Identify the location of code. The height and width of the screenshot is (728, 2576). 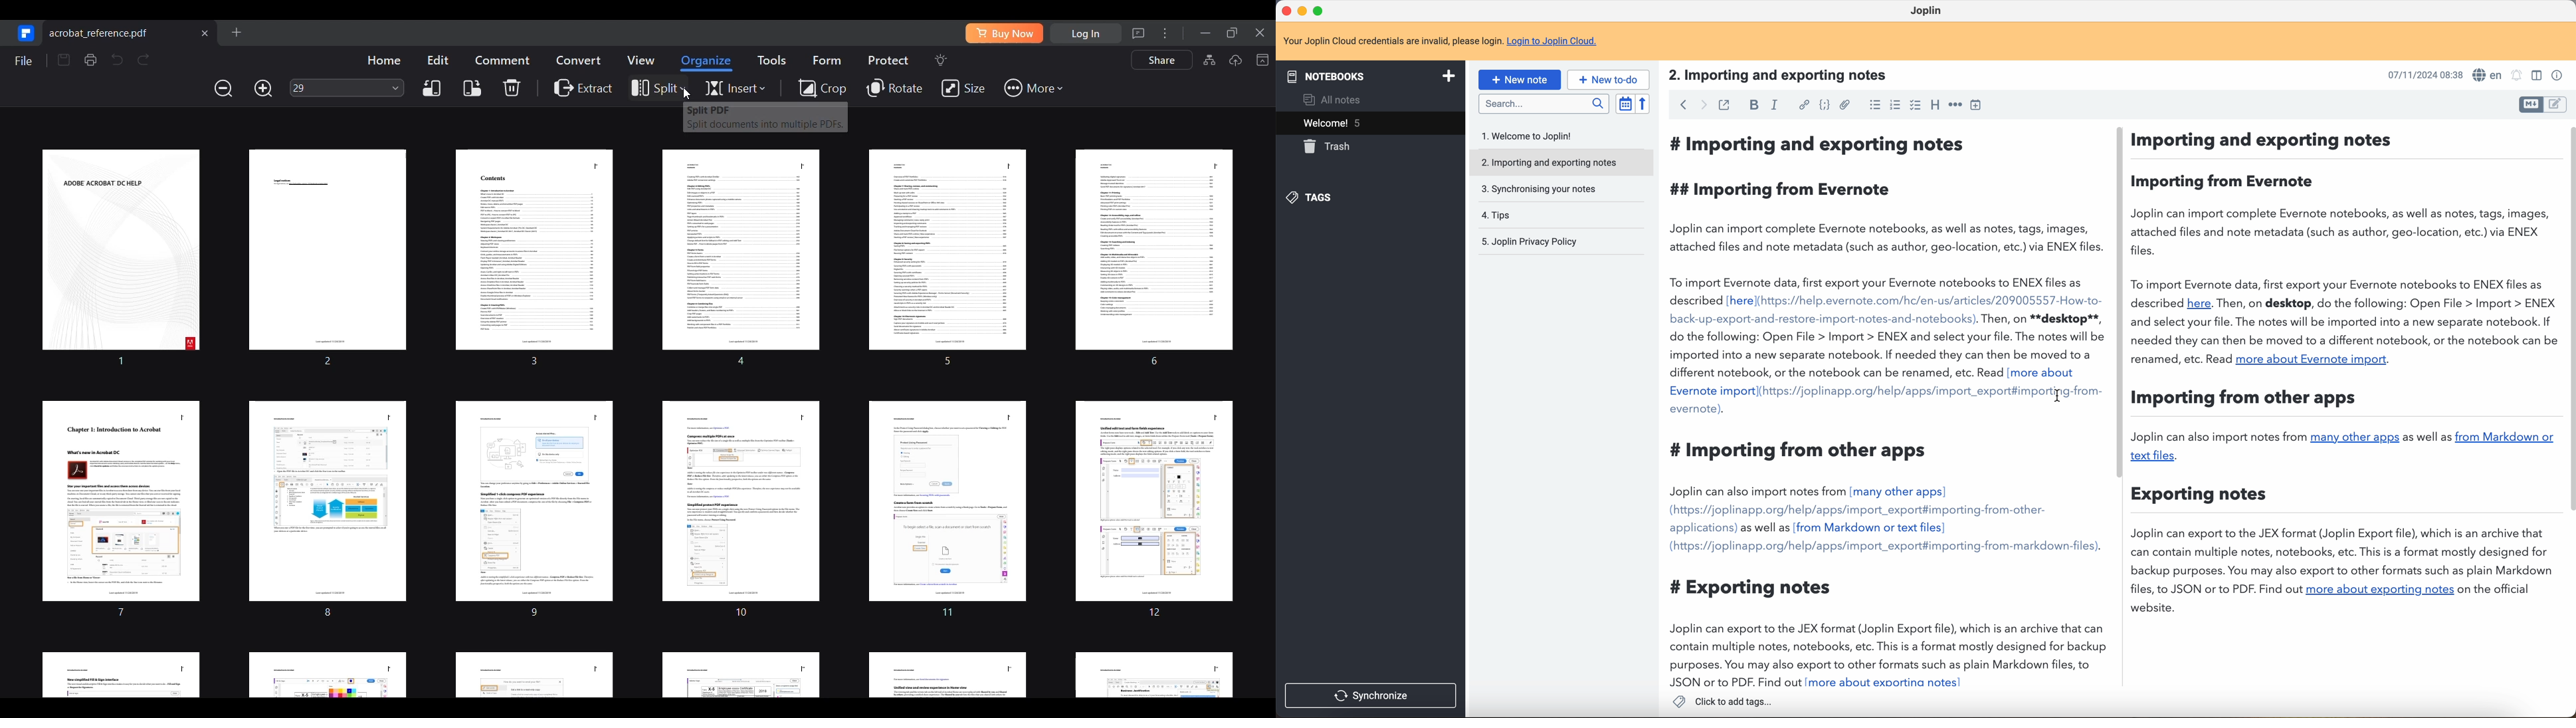
(1823, 106).